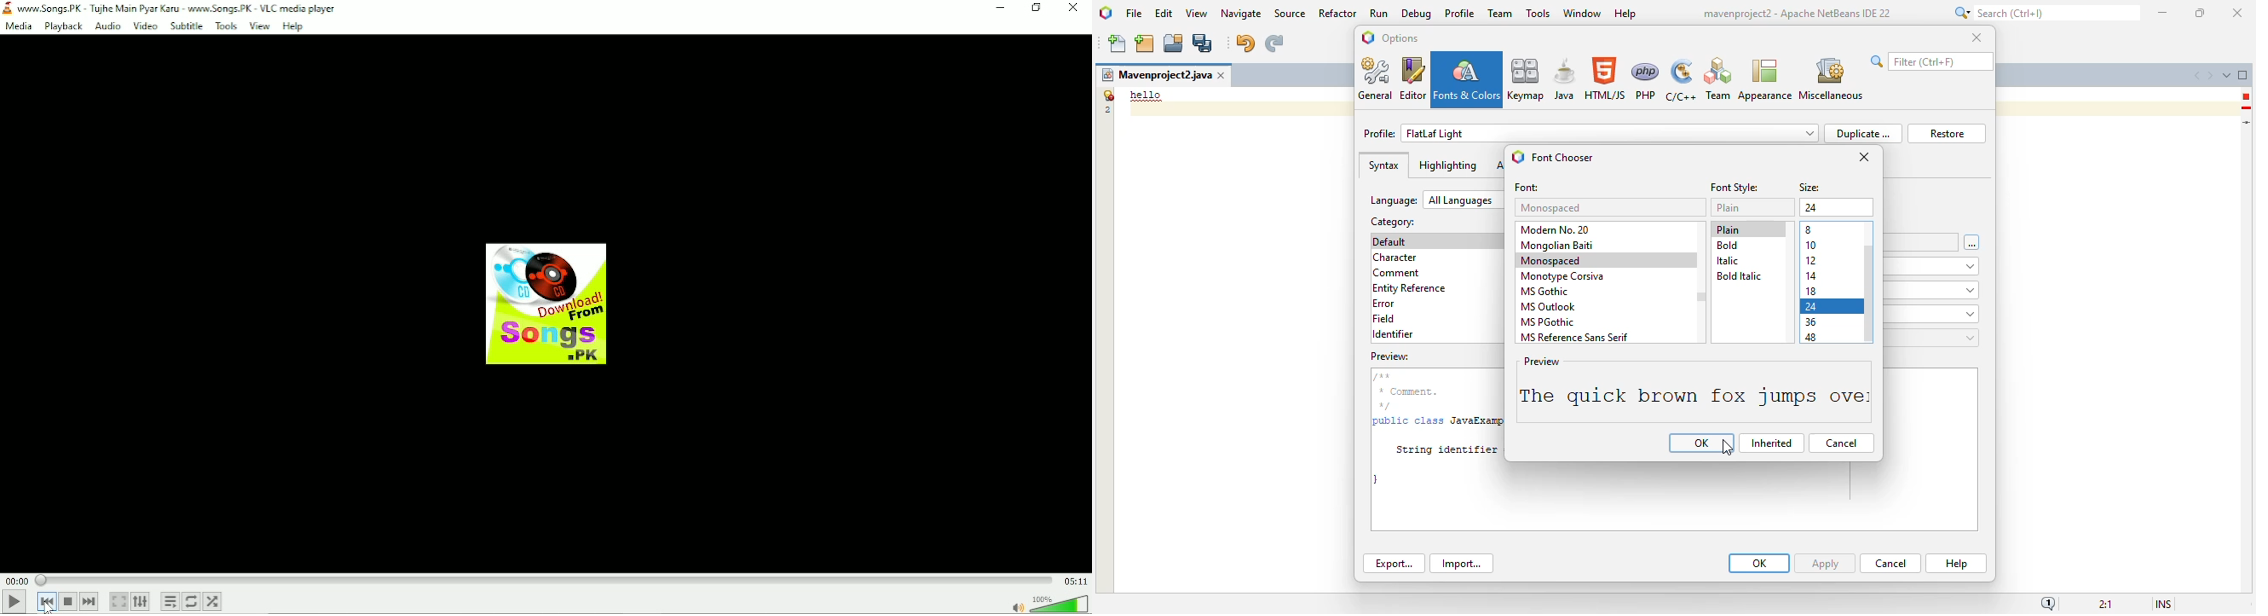 The height and width of the screenshot is (616, 2268). What do you see at coordinates (213, 601) in the screenshot?
I see `Random` at bounding box center [213, 601].